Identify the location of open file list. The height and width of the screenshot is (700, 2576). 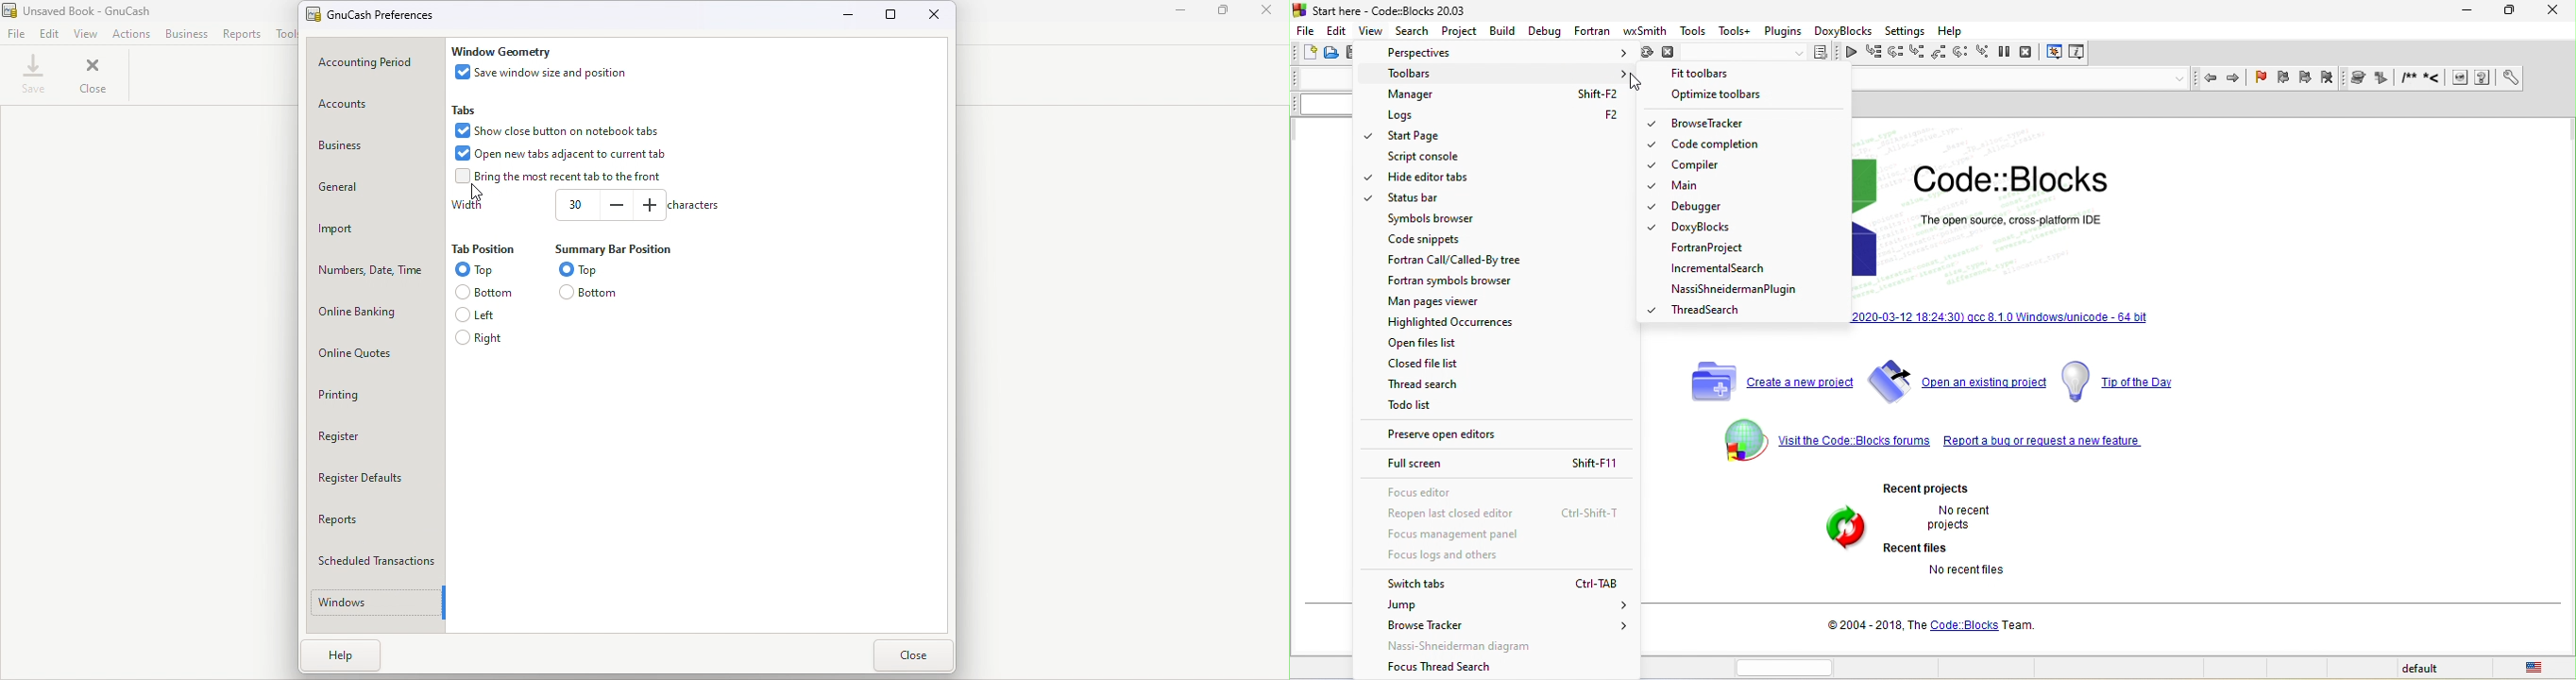
(1431, 344).